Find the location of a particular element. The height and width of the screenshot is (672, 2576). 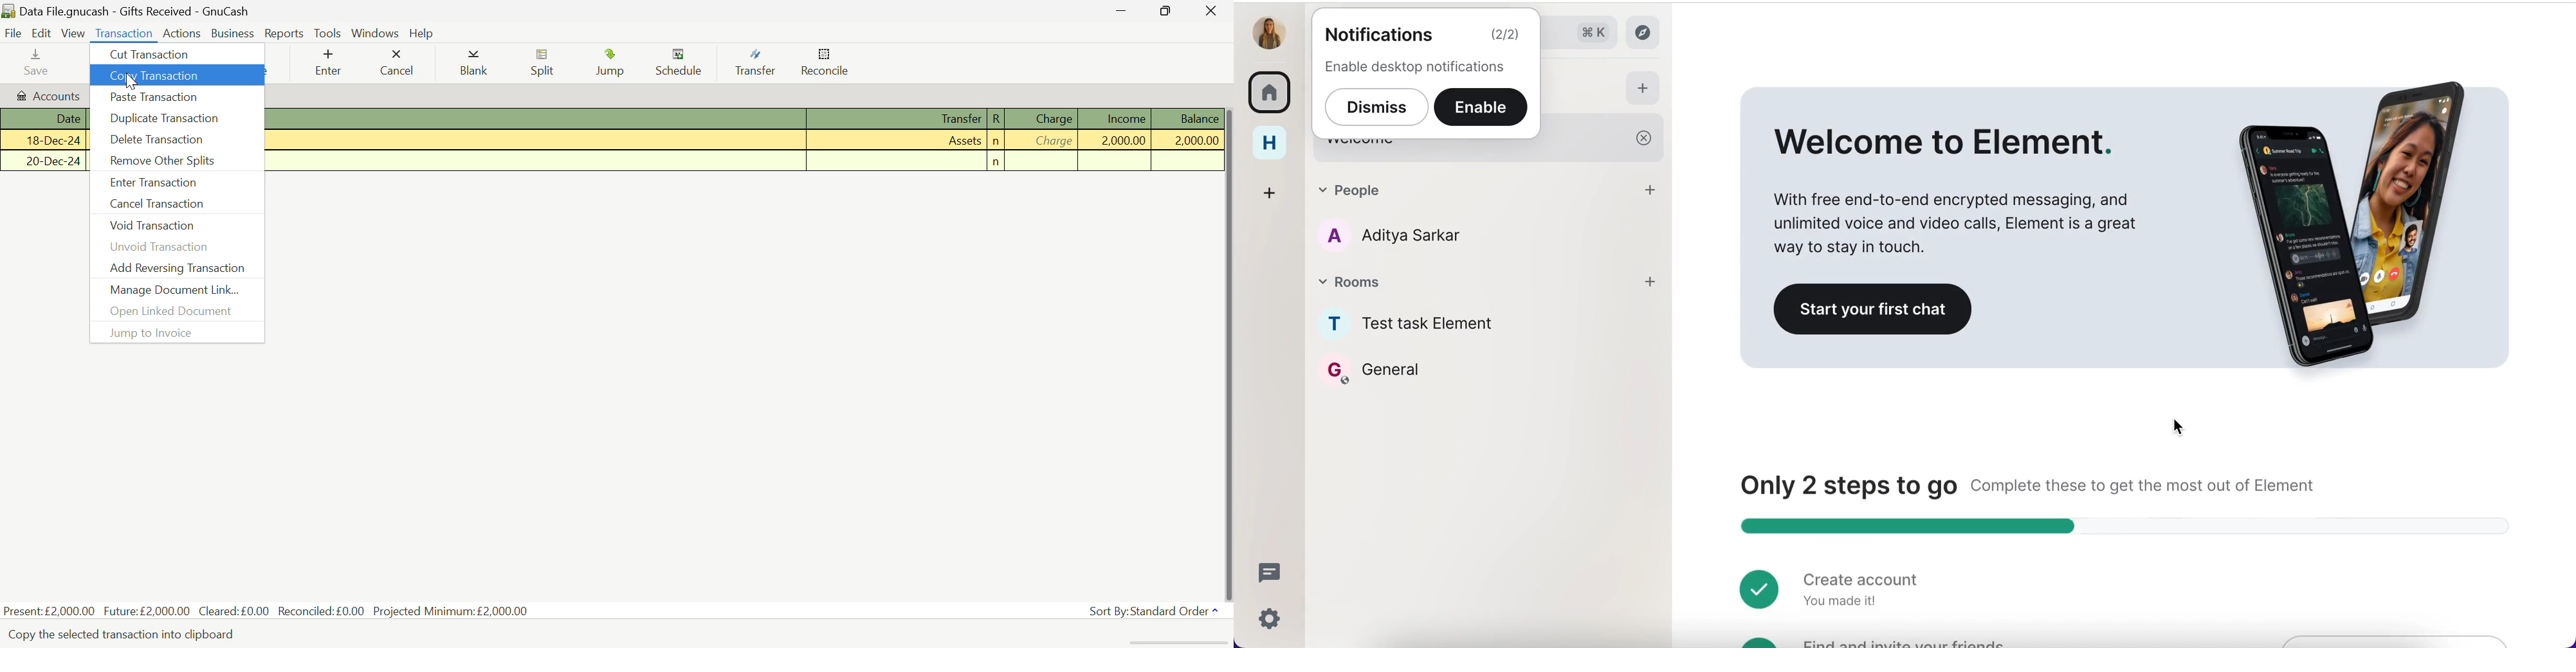

Description is located at coordinates (536, 120).